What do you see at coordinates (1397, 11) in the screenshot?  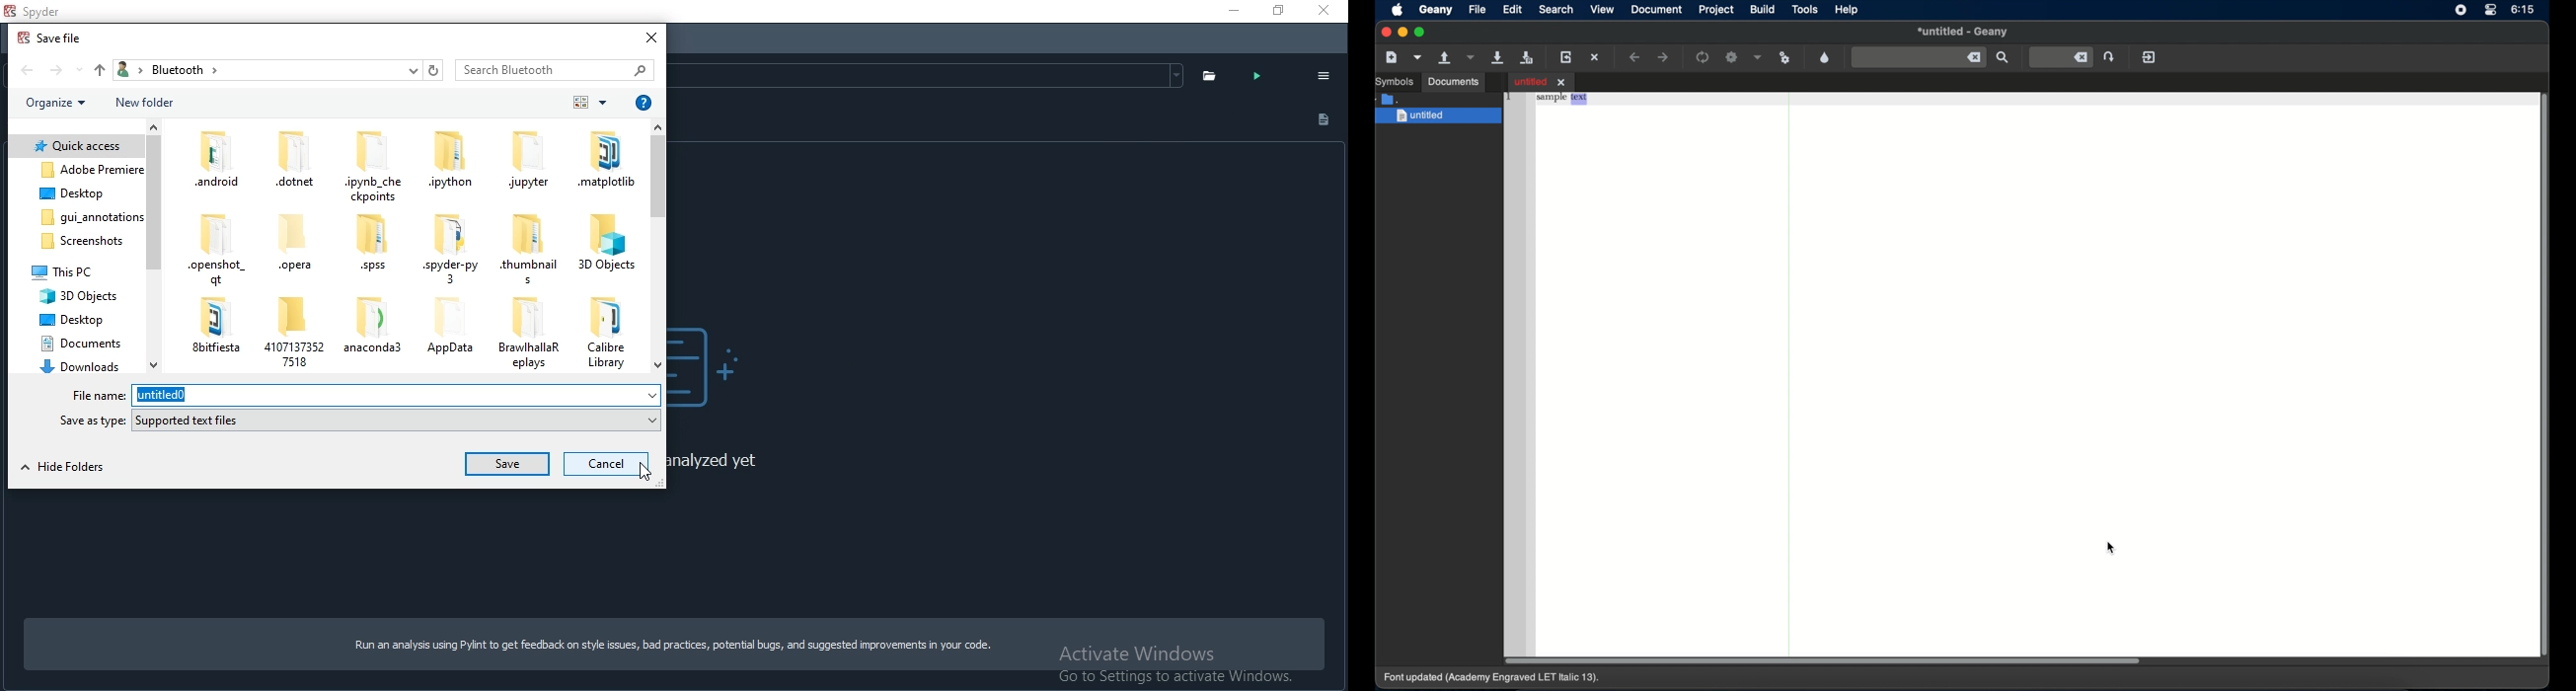 I see `apple icon` at bounding box center [1397, 11].